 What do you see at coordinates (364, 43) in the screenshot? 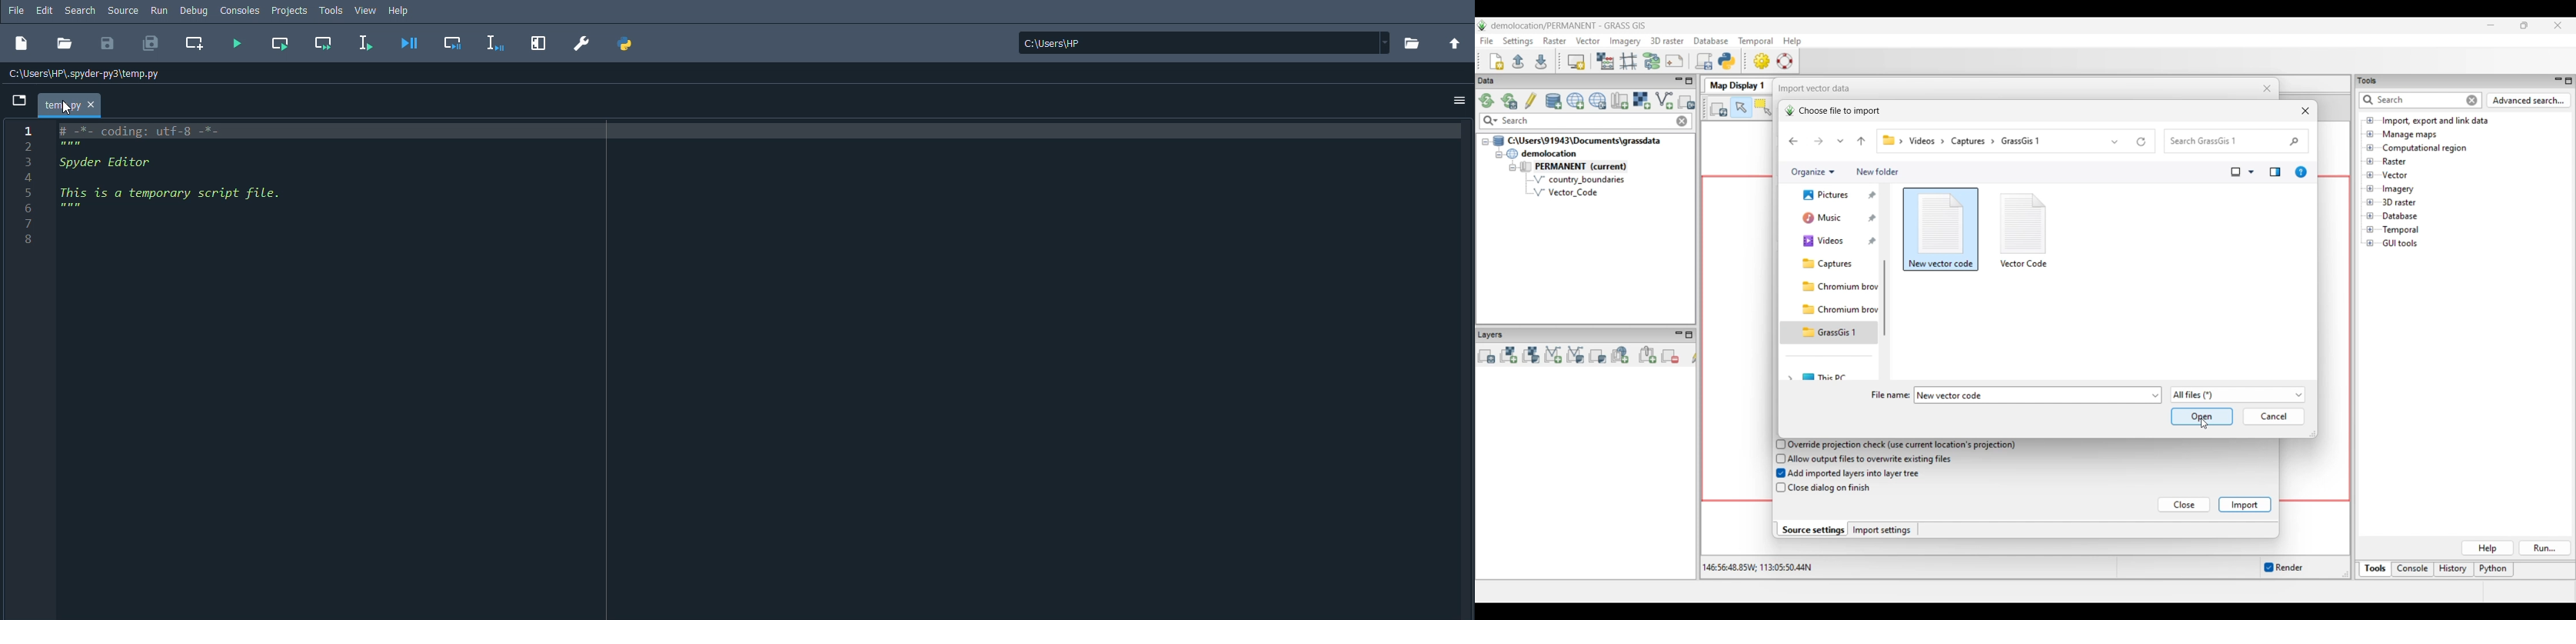
I see `Run selection or current line` at bounding box center [364, 43].